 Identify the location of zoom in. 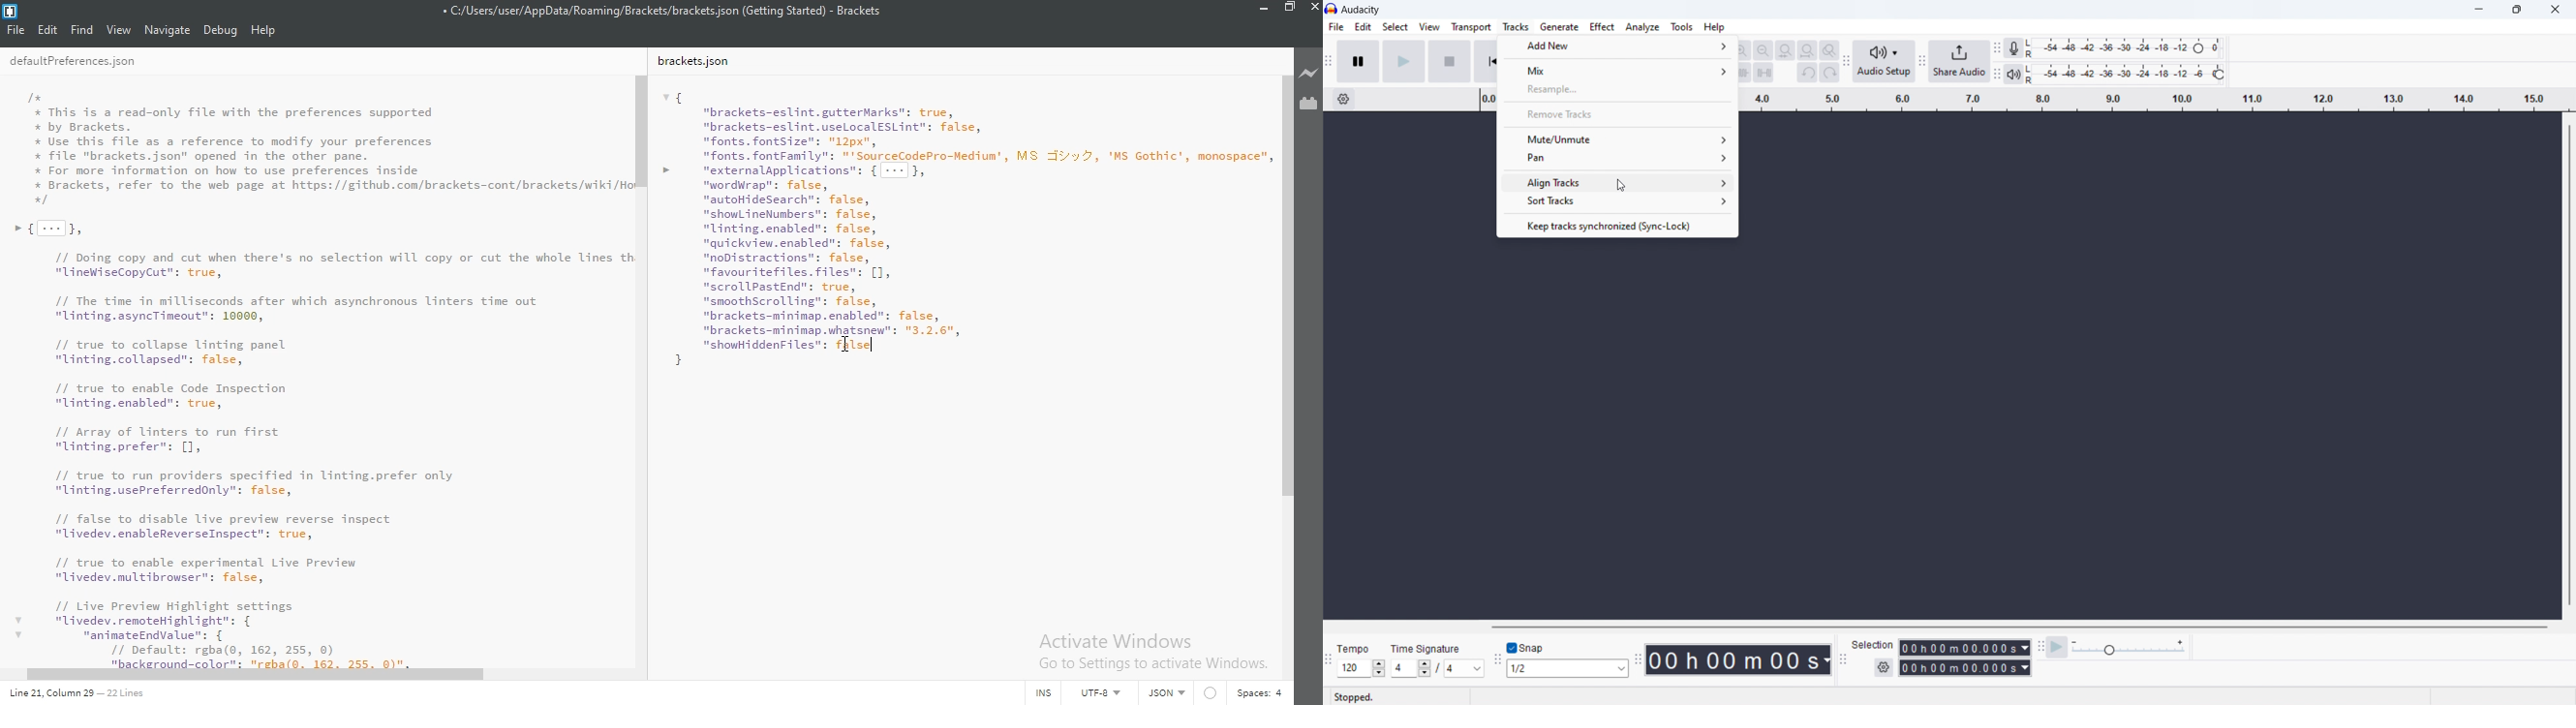
(1741, 50).